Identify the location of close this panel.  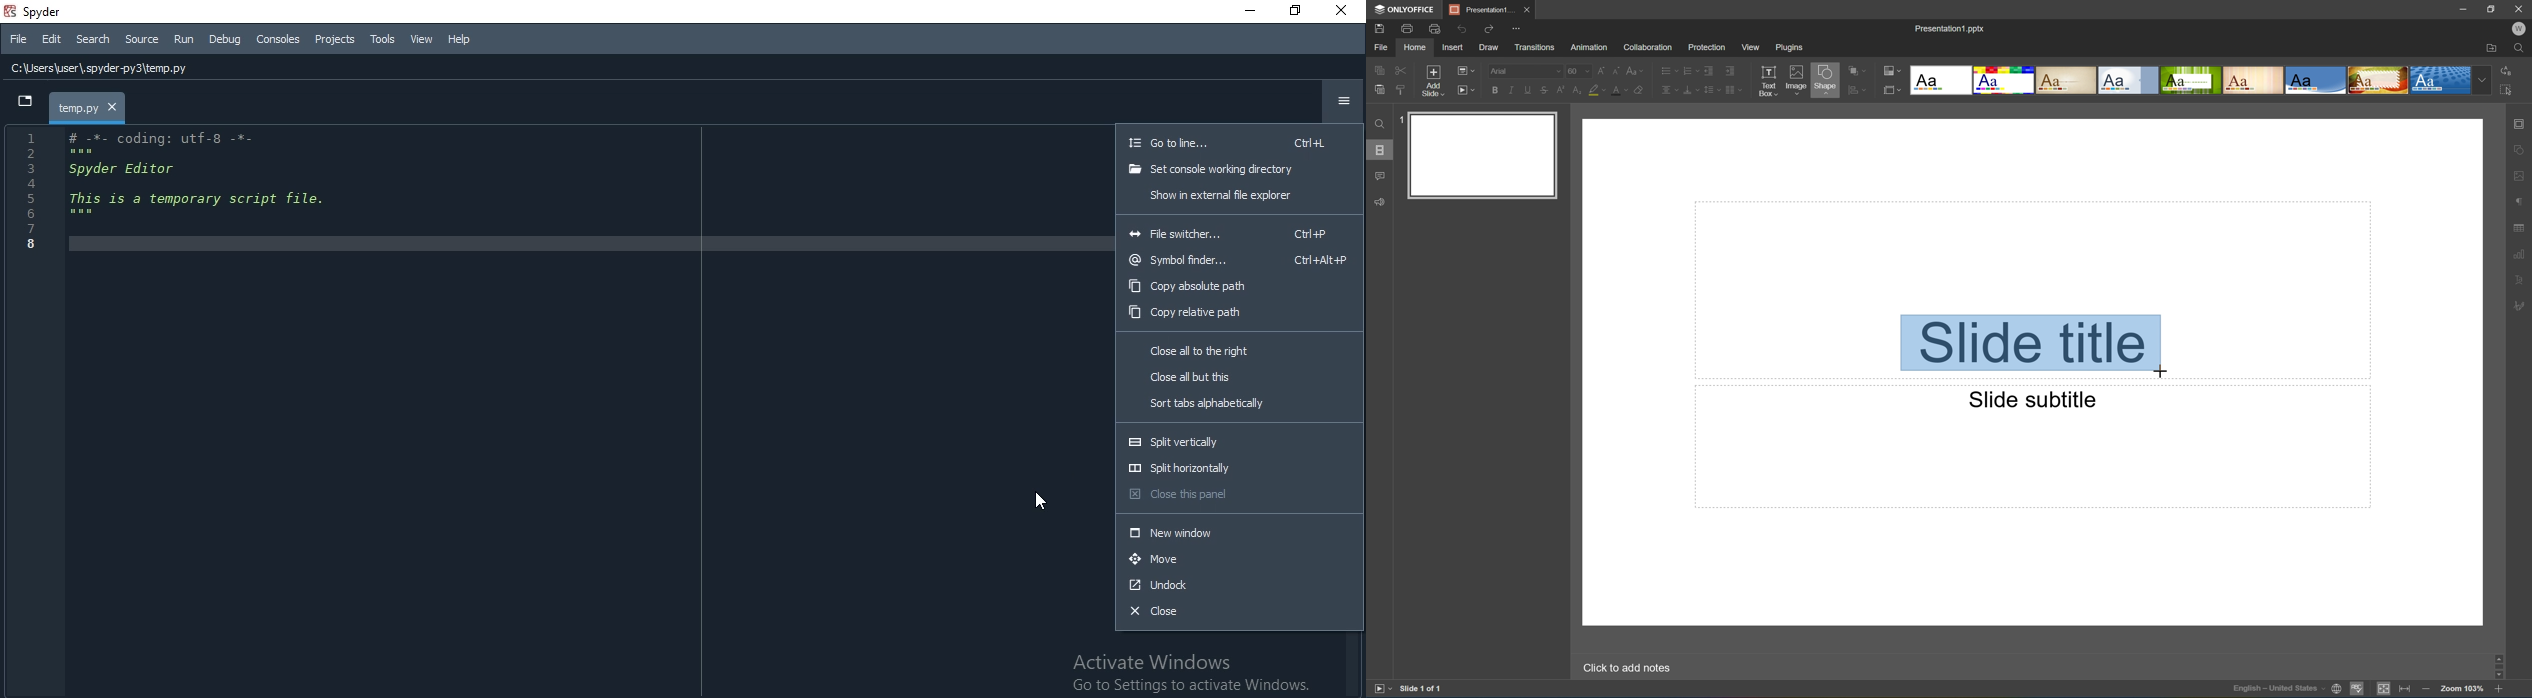
(1237, 498).